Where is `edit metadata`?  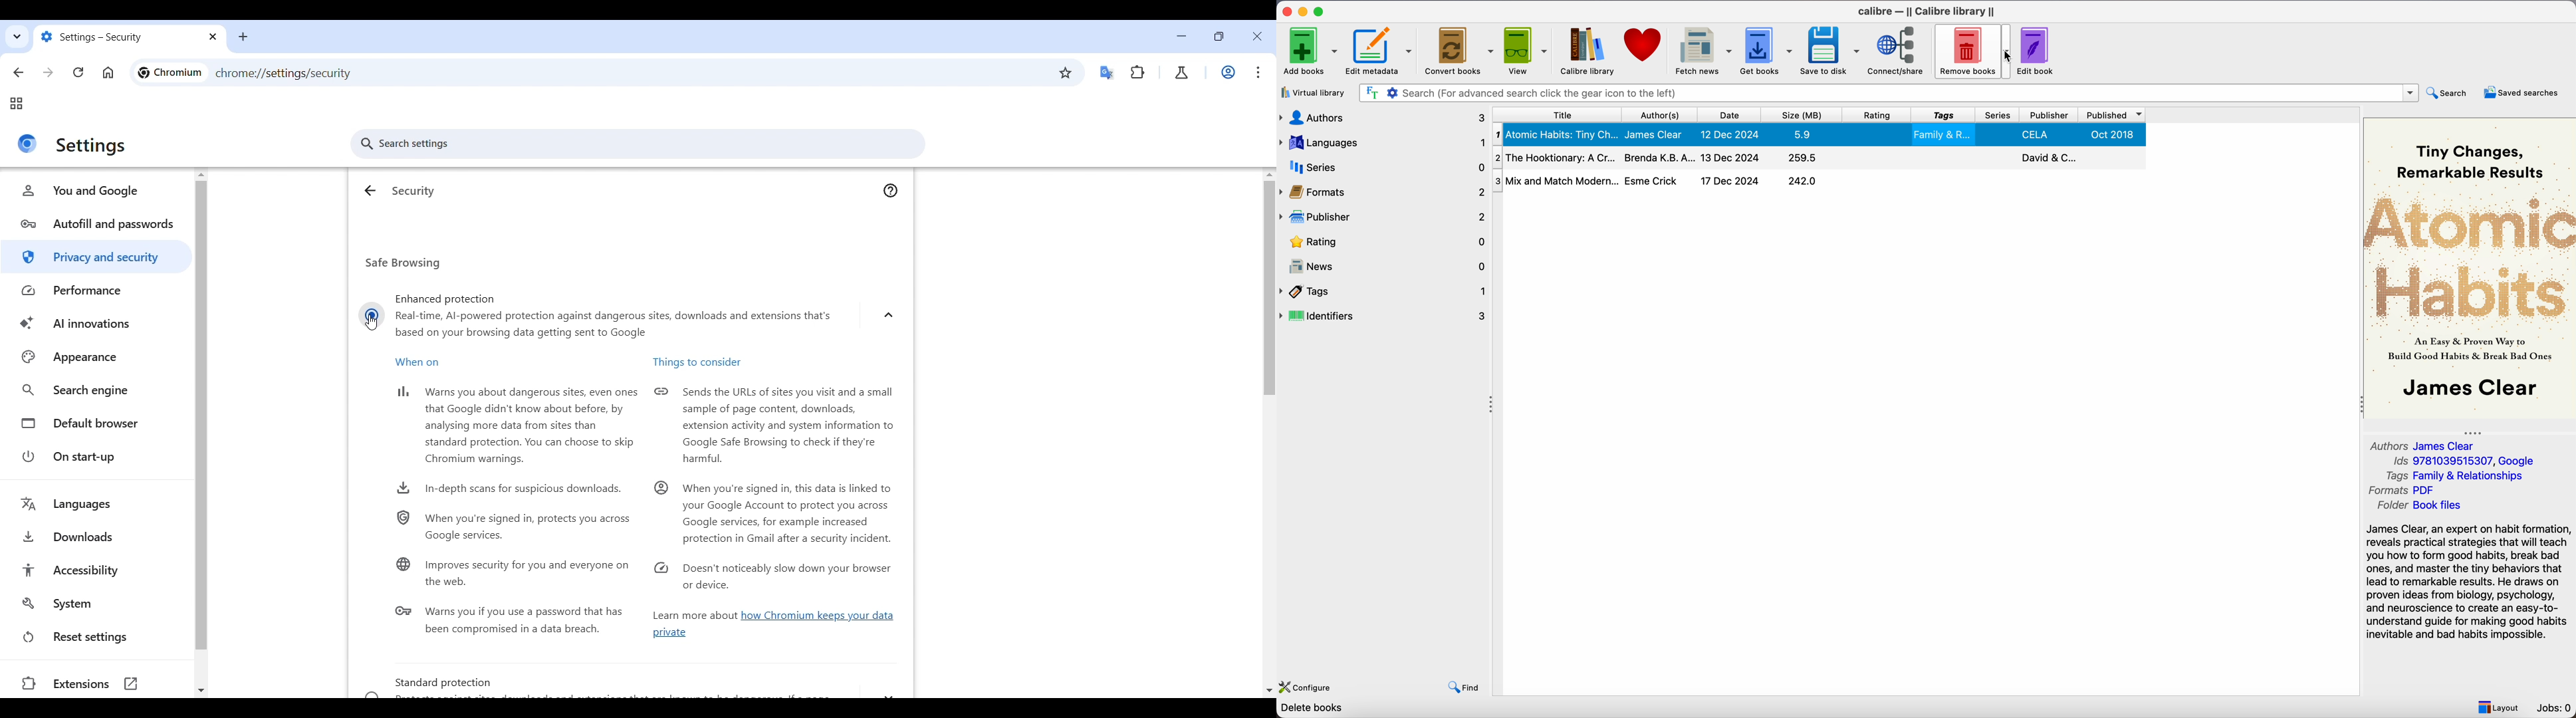 edit metadata is located at coordinates (1380, 51).